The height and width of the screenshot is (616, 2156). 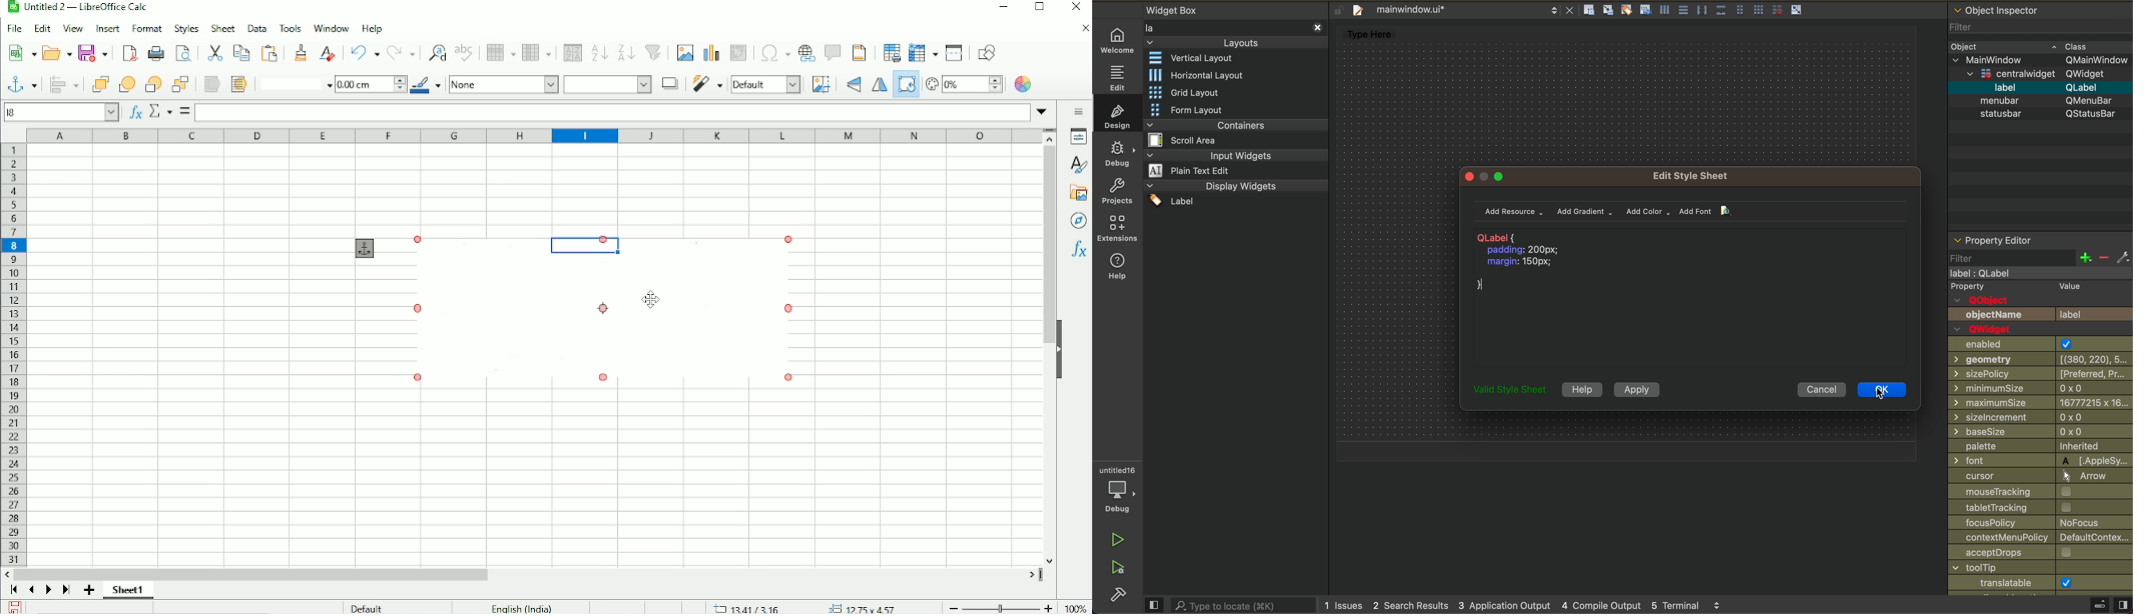 What do you see at coordinates (905, 88) in the screenshot?
I see `Rotate` at bounding box center [905, 88].